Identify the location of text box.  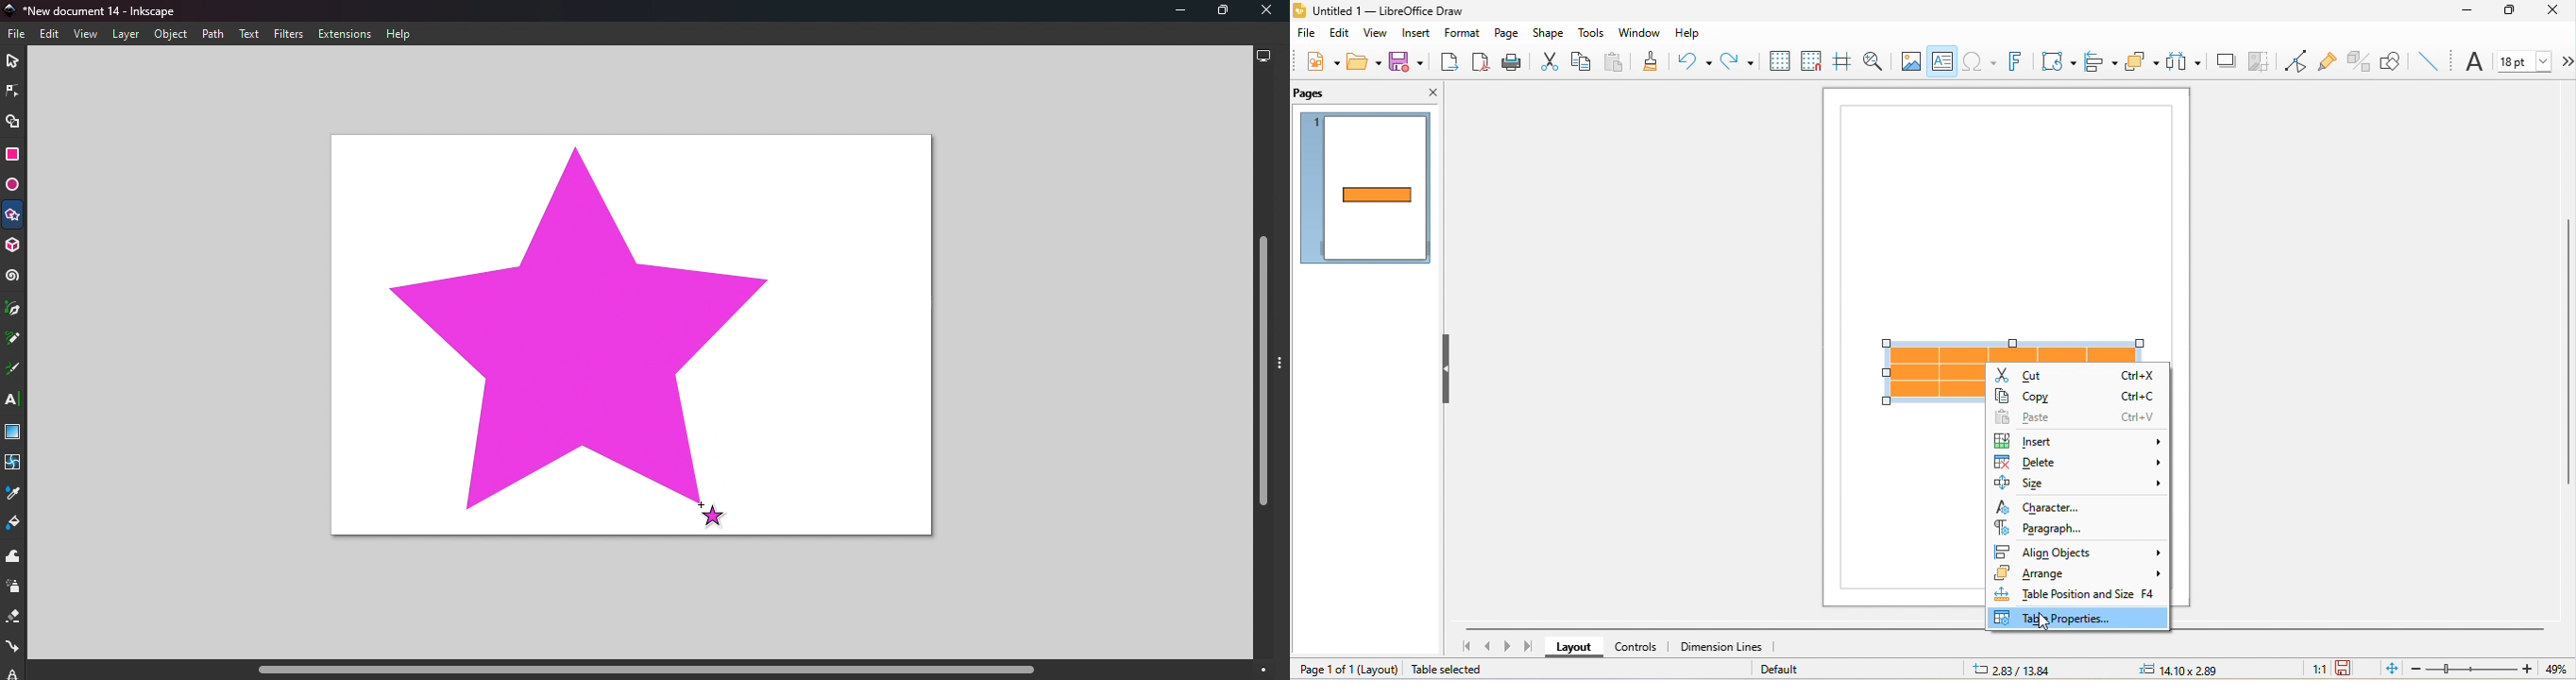
(1942, 61).